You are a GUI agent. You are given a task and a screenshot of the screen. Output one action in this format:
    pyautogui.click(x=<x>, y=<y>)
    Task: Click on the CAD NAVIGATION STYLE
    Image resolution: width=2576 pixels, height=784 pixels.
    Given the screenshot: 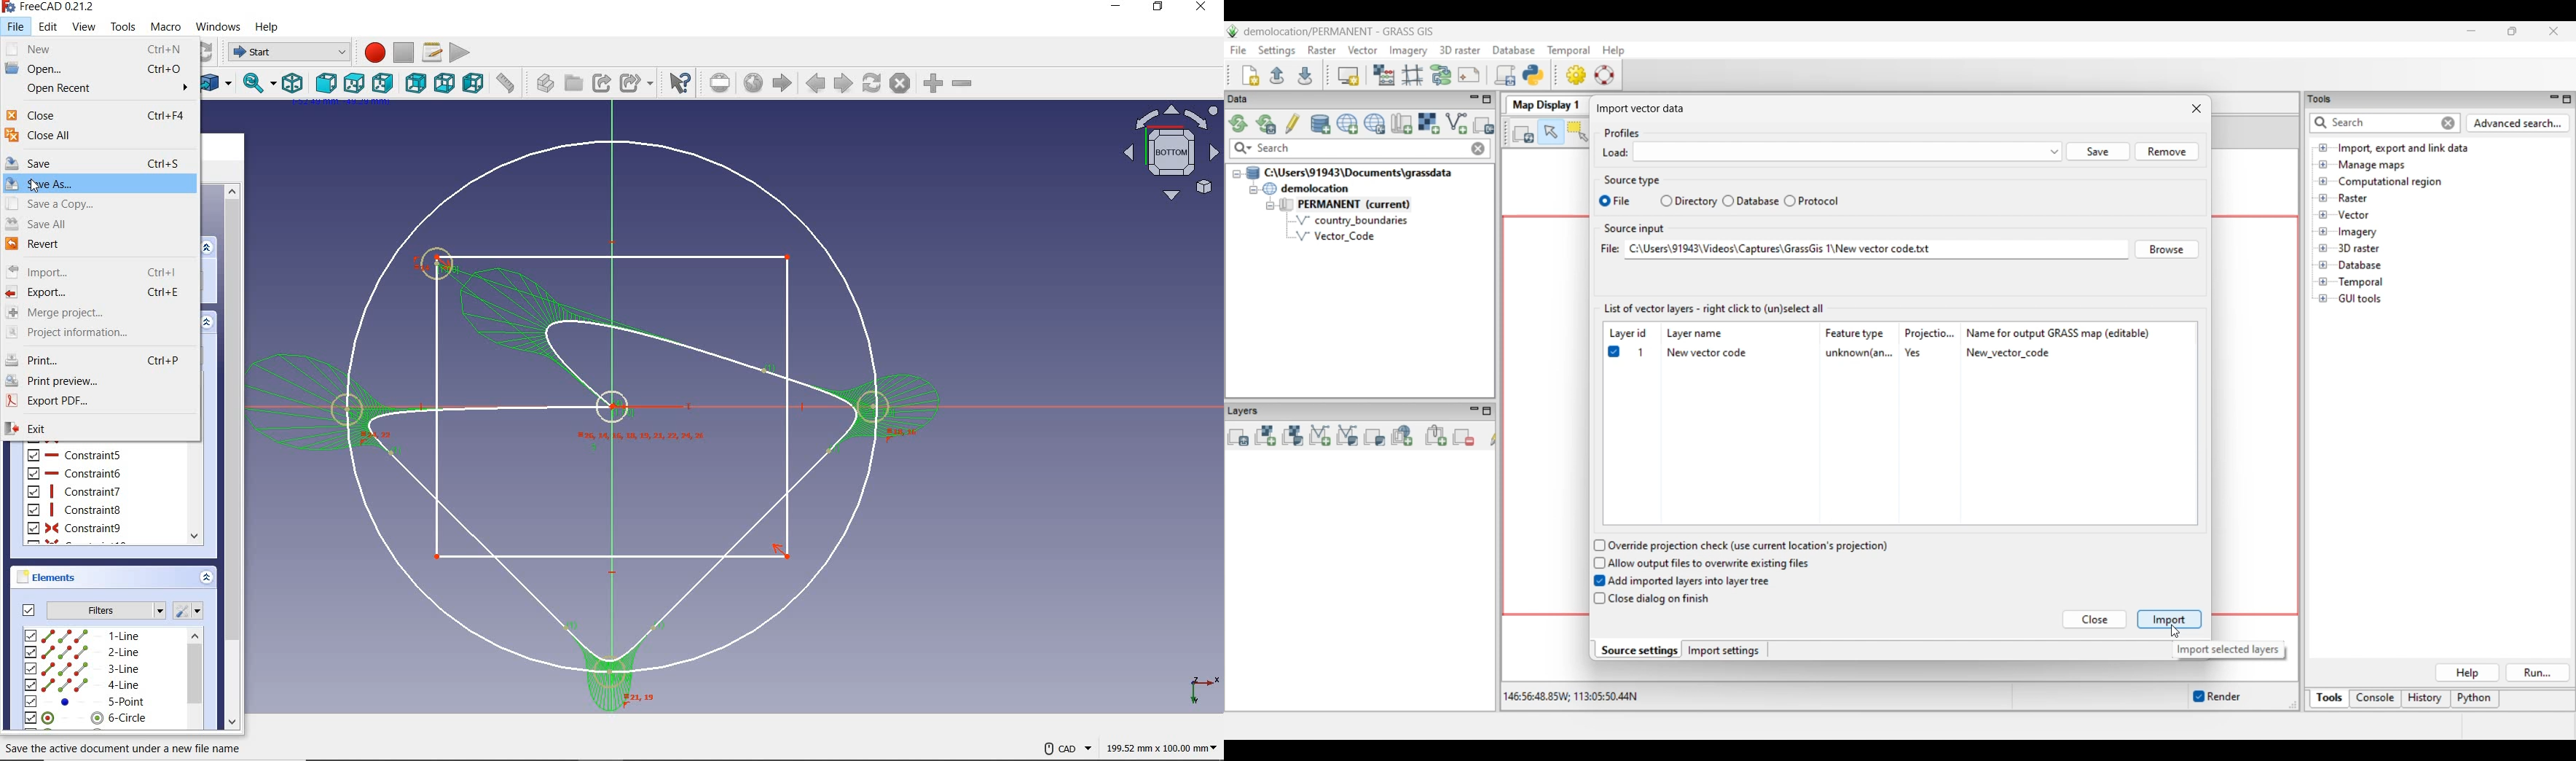 What is the action you would take?
    pyautogui.click(x=1059, y=747)
    